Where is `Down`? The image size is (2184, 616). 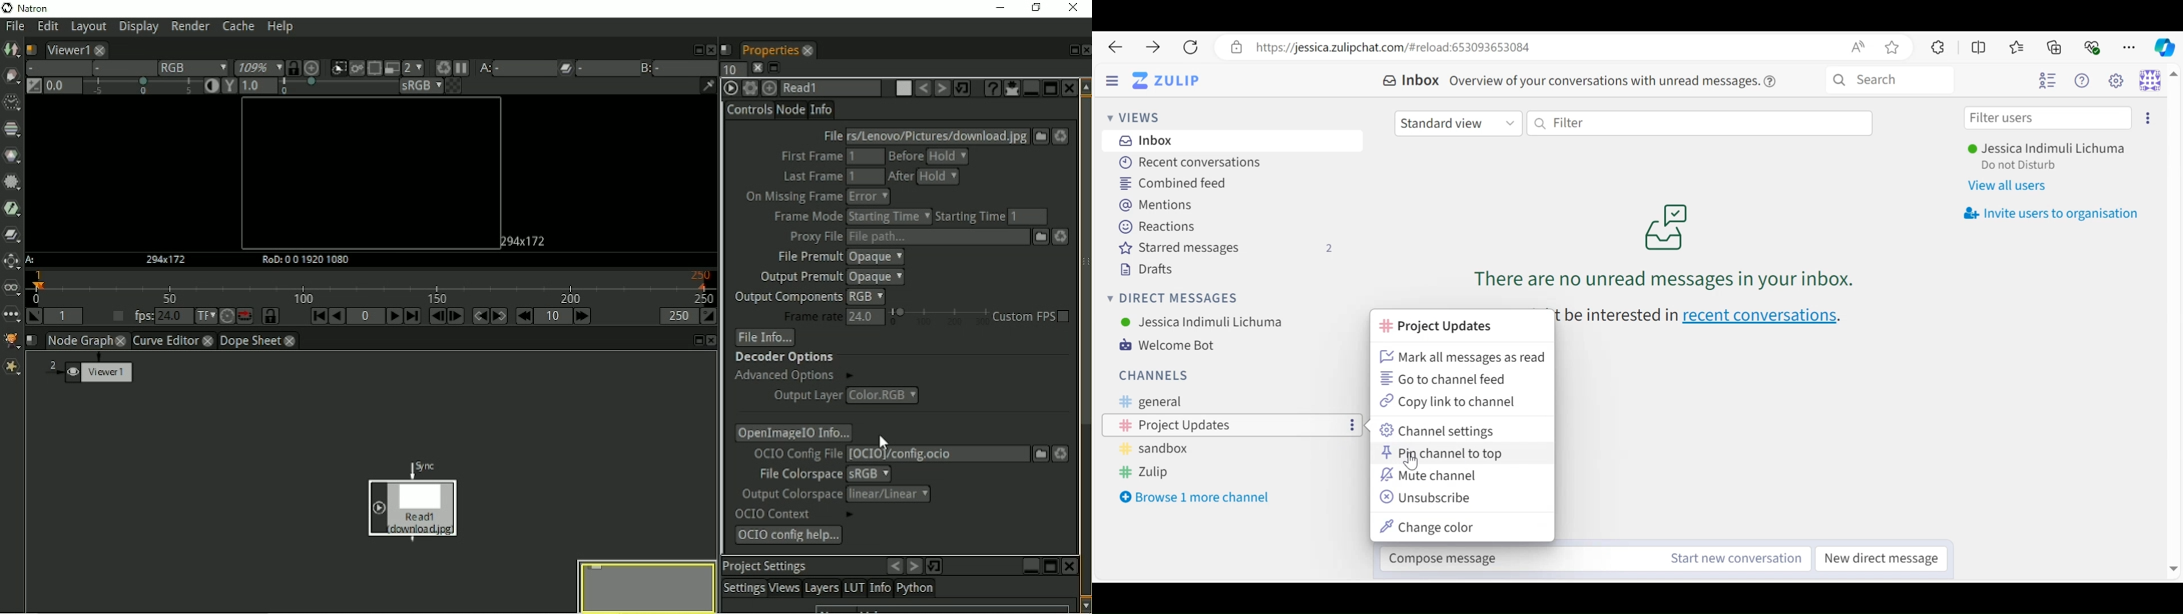
Down is located at coordinates (2171, 565).